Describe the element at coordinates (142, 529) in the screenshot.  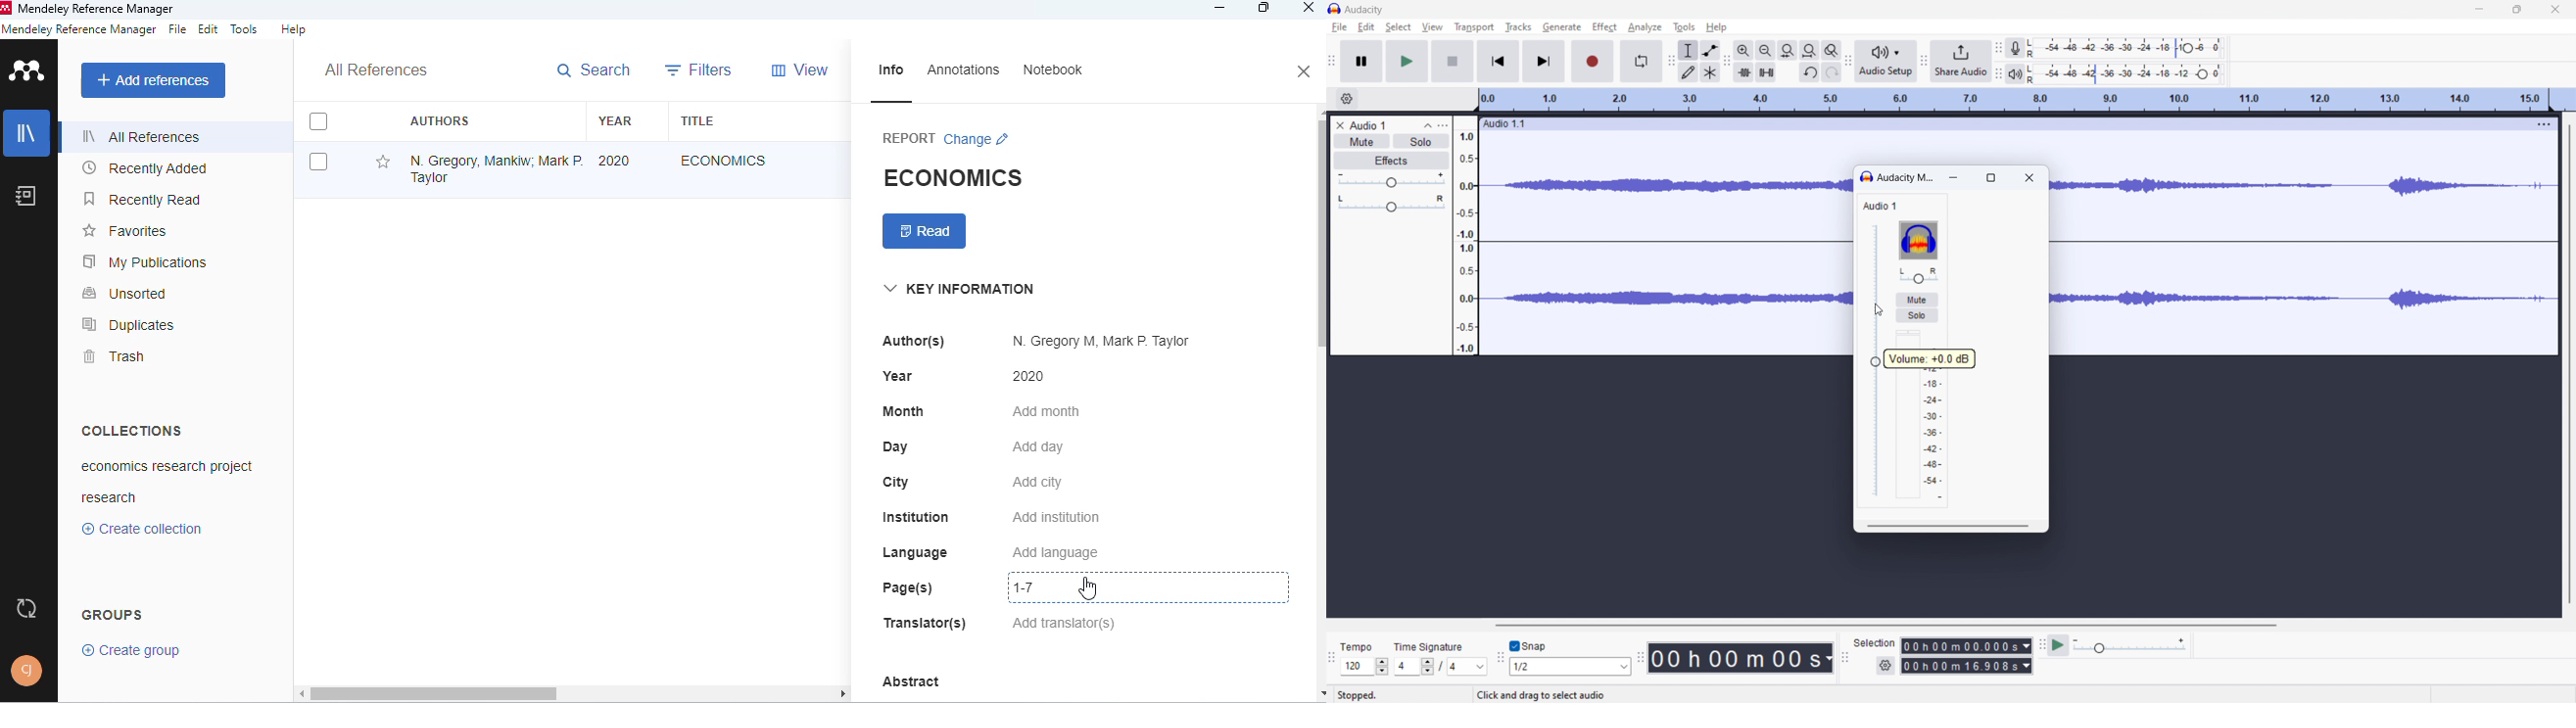
I see `create collection` at that location.